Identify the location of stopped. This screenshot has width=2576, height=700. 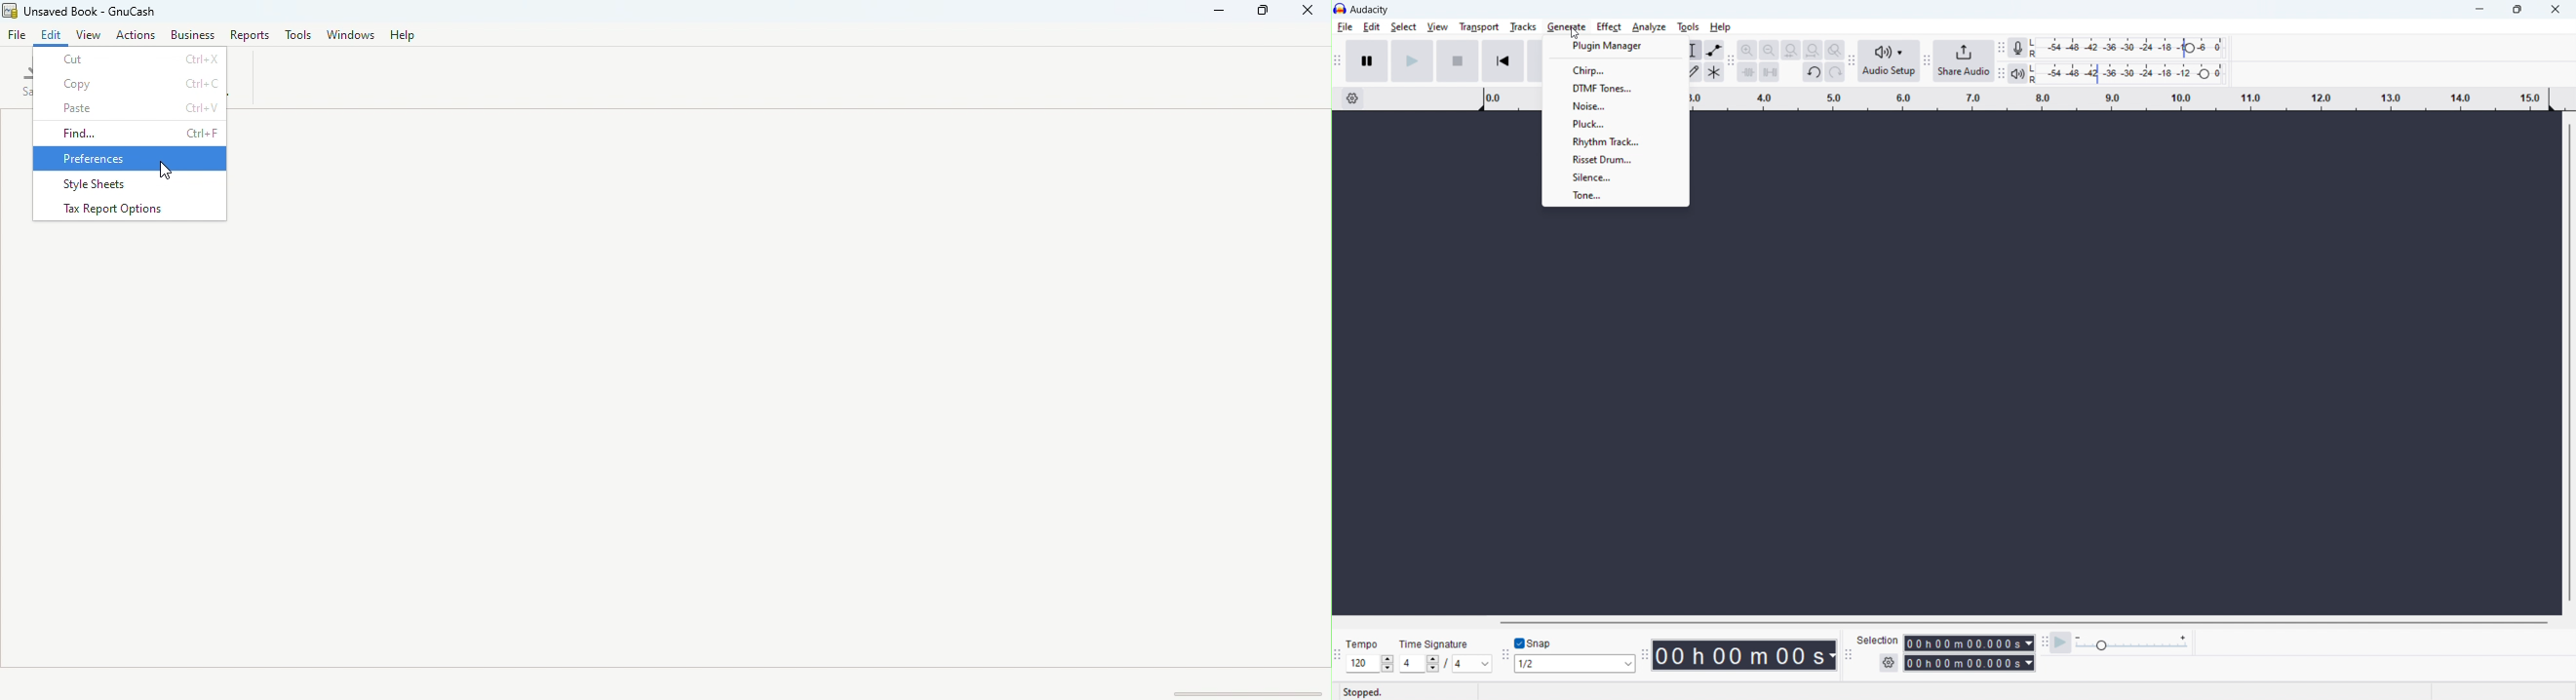
(1369, 692).